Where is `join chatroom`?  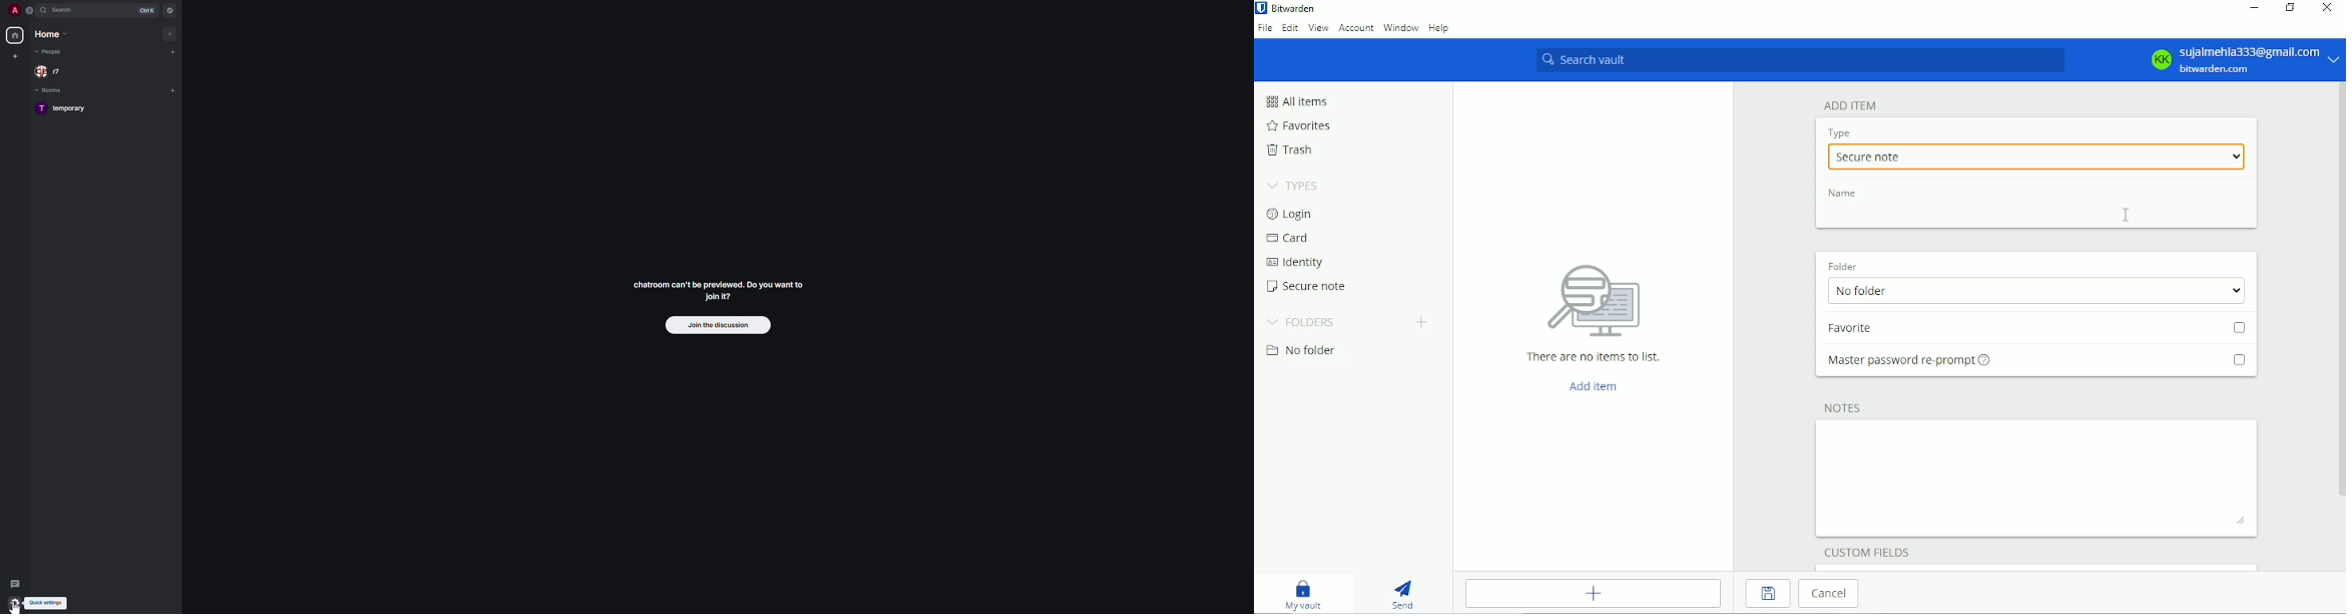 join chatroom is located at coordinates (719, 289).